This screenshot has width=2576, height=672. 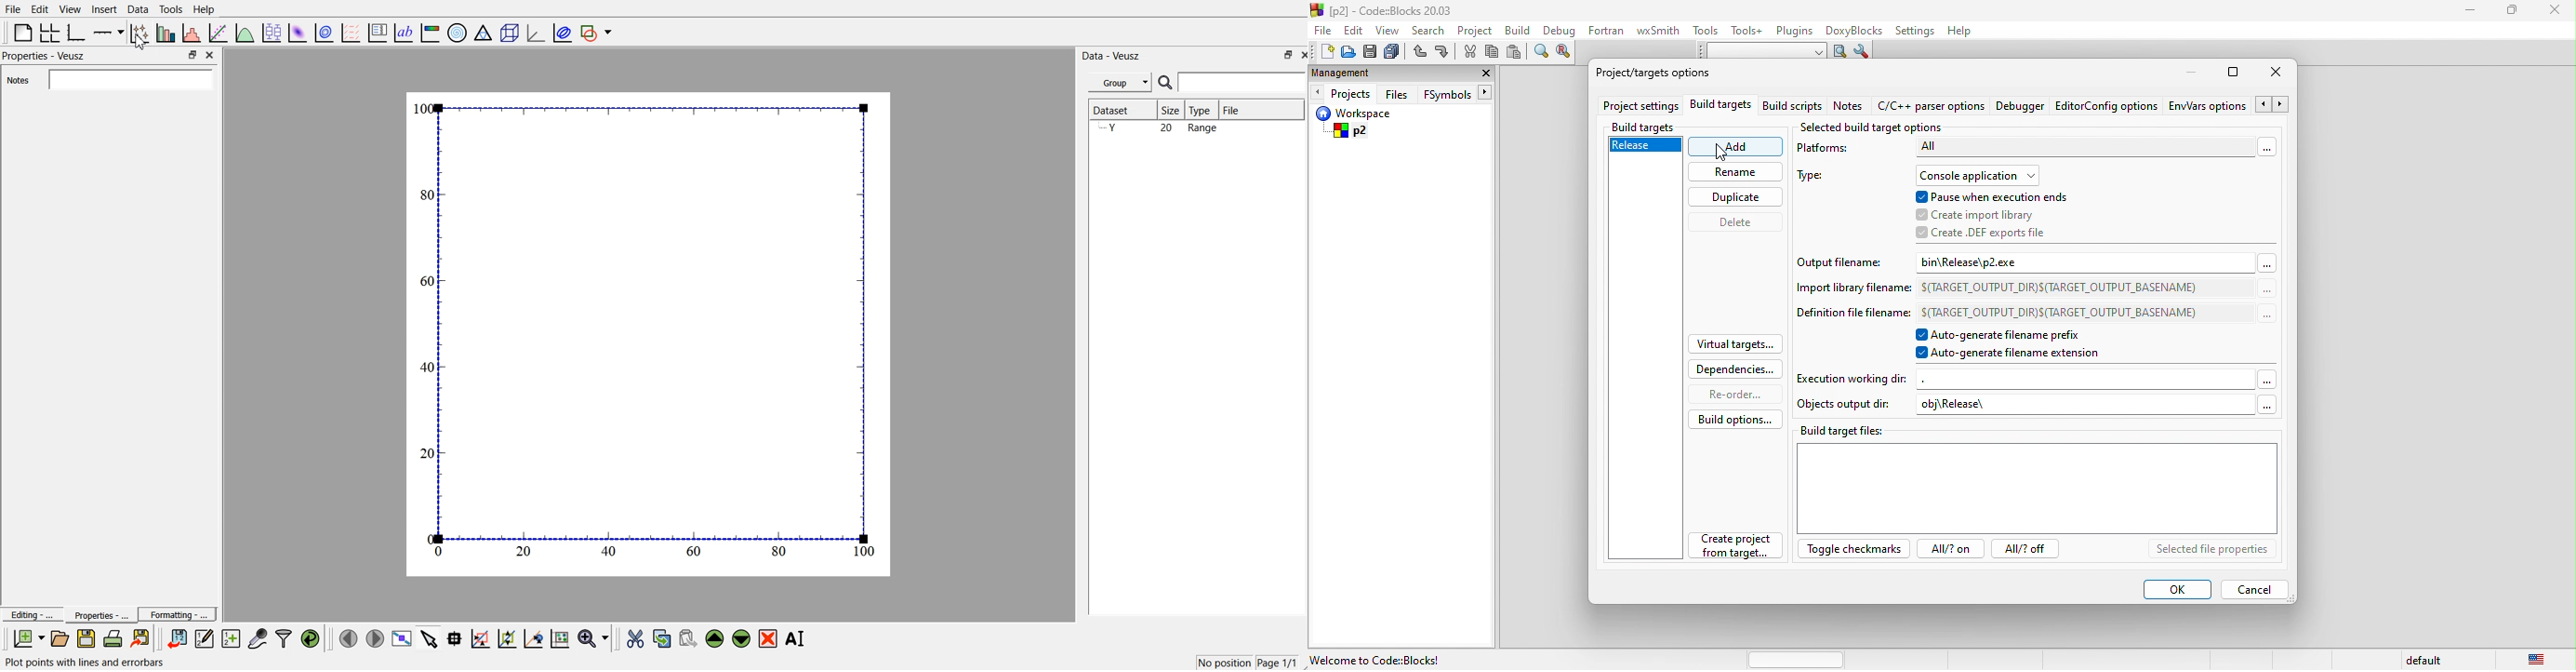 I want to click on re order, so click(x=1732, y=394).